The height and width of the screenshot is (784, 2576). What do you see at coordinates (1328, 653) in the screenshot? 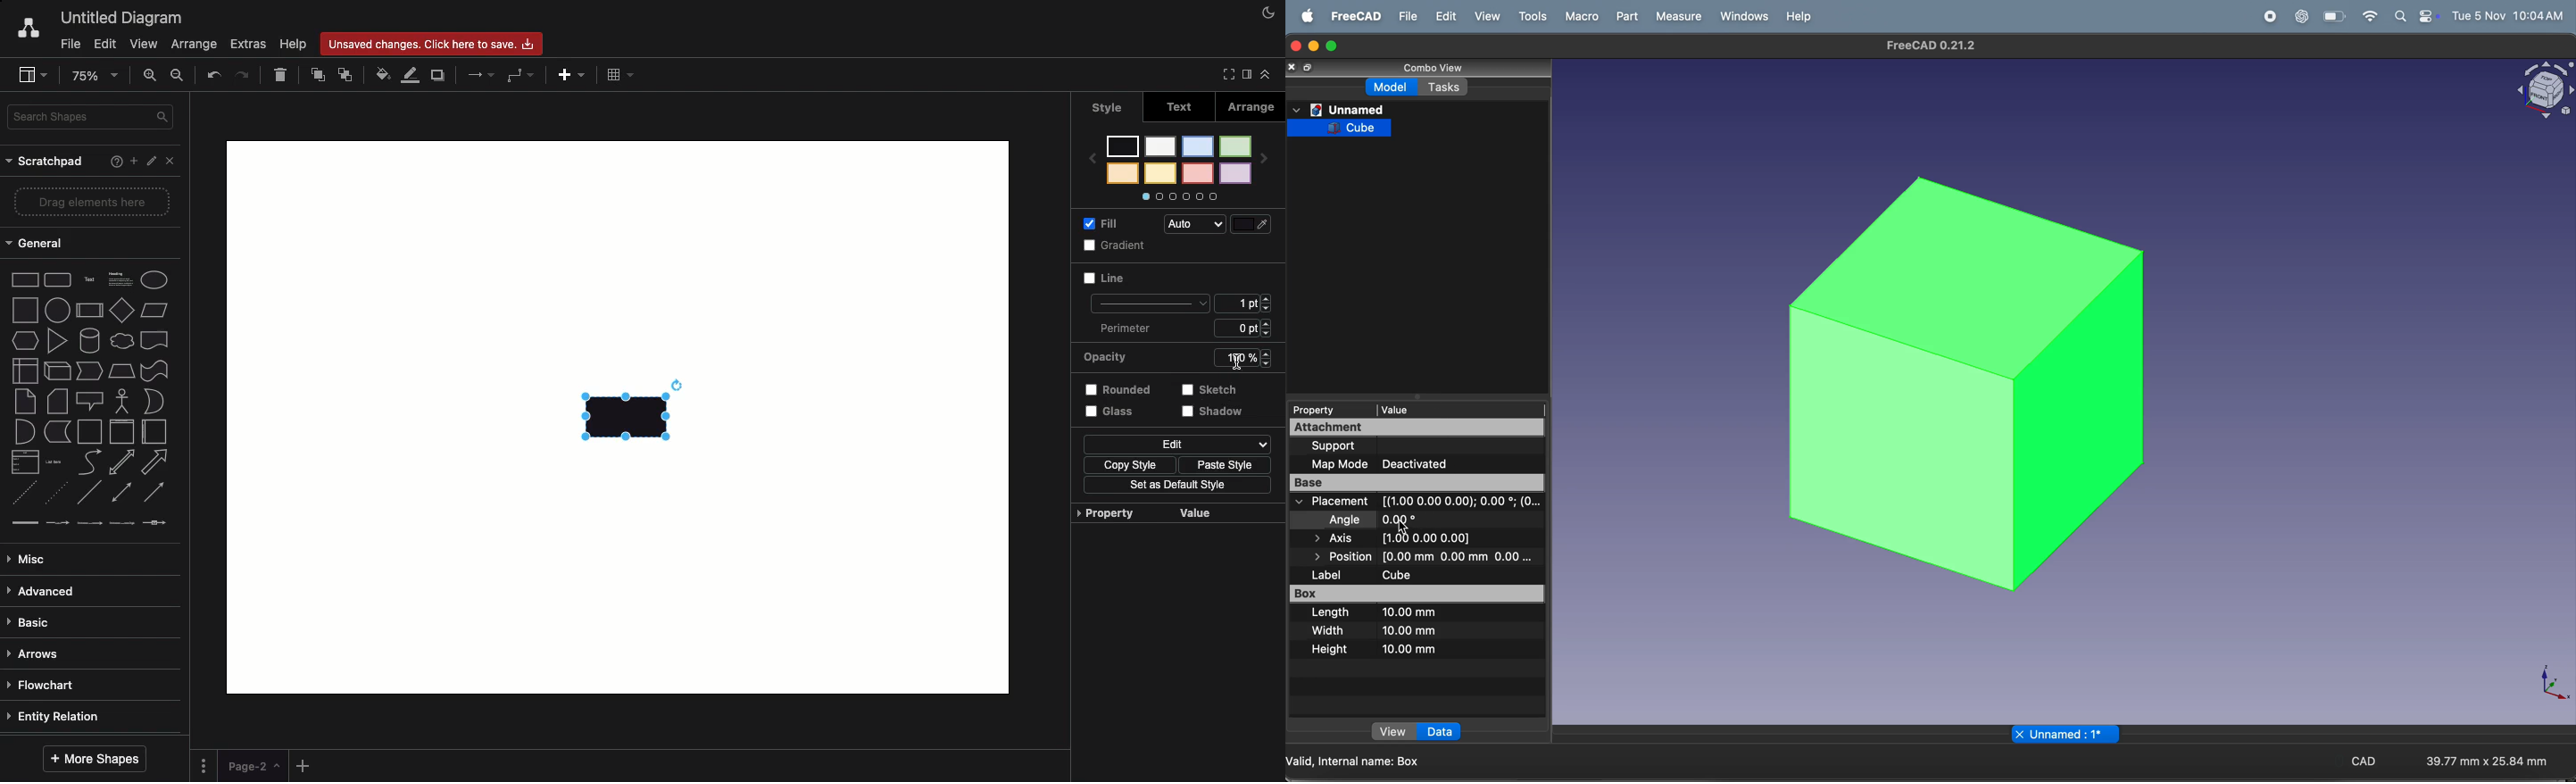
I see `height` at bounding box center [1328, 653].